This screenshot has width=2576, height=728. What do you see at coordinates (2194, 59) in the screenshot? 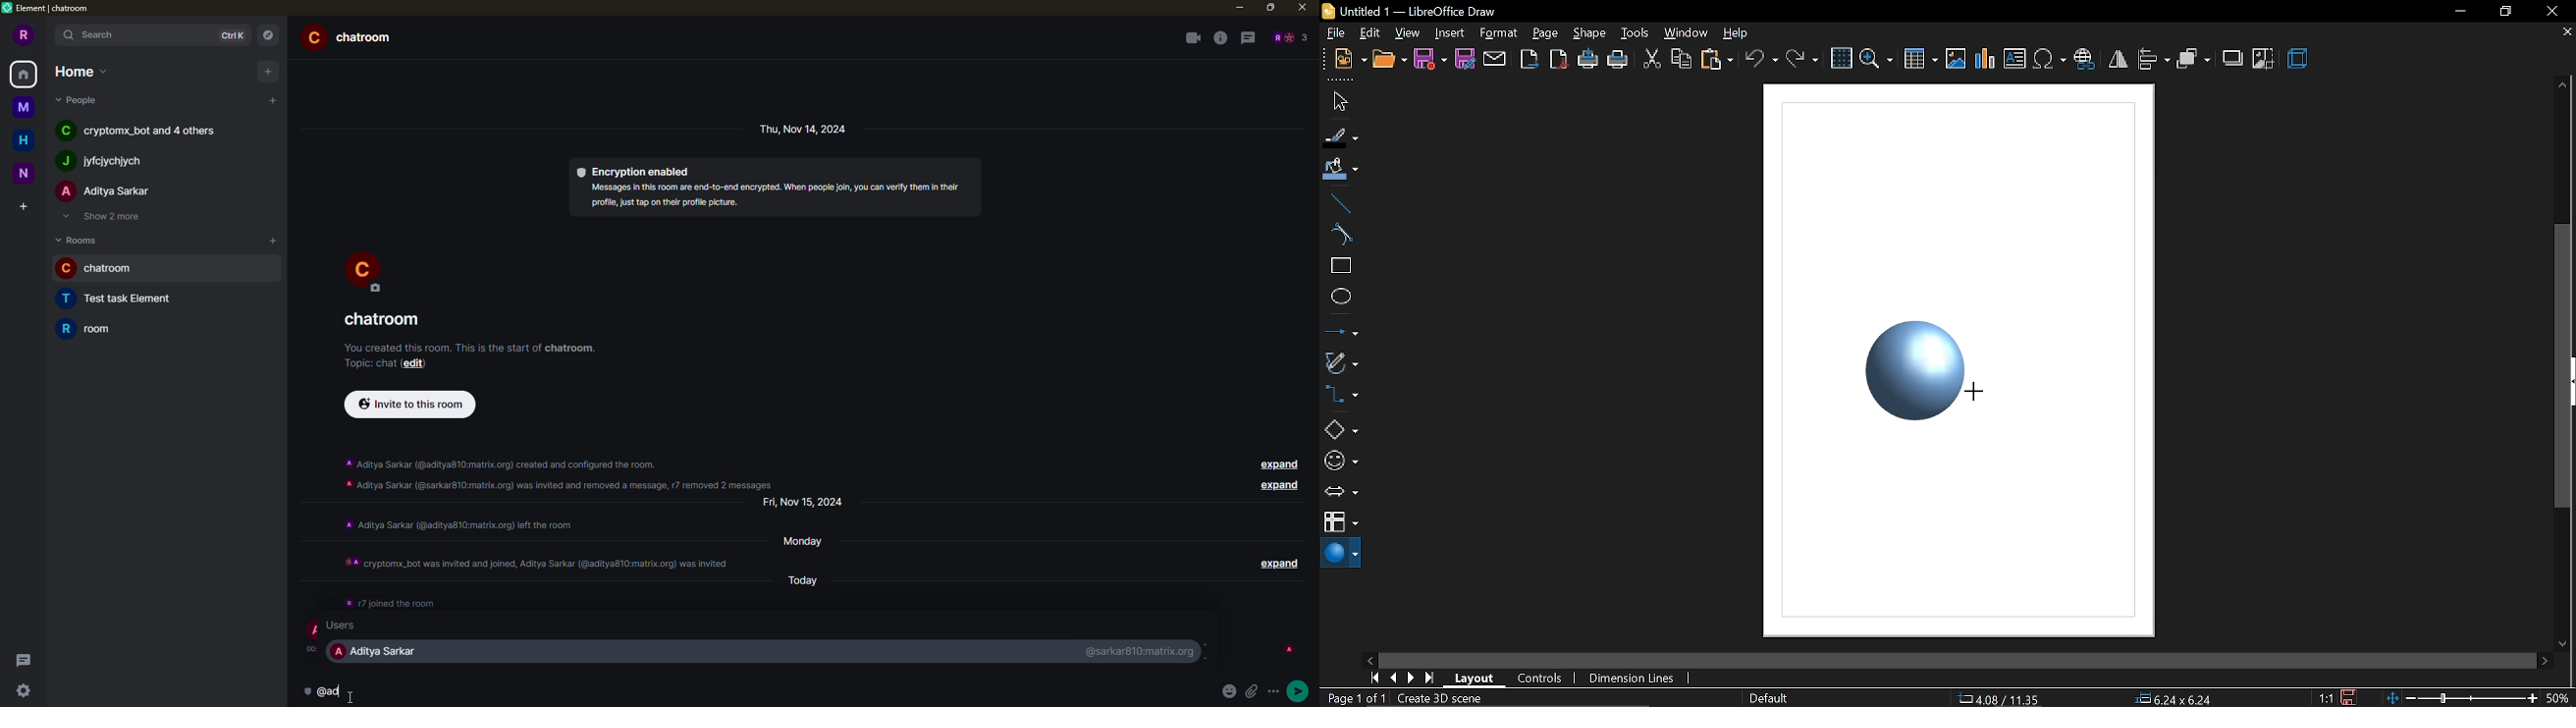
I see `arrange` at bounding box center [2194, 59].